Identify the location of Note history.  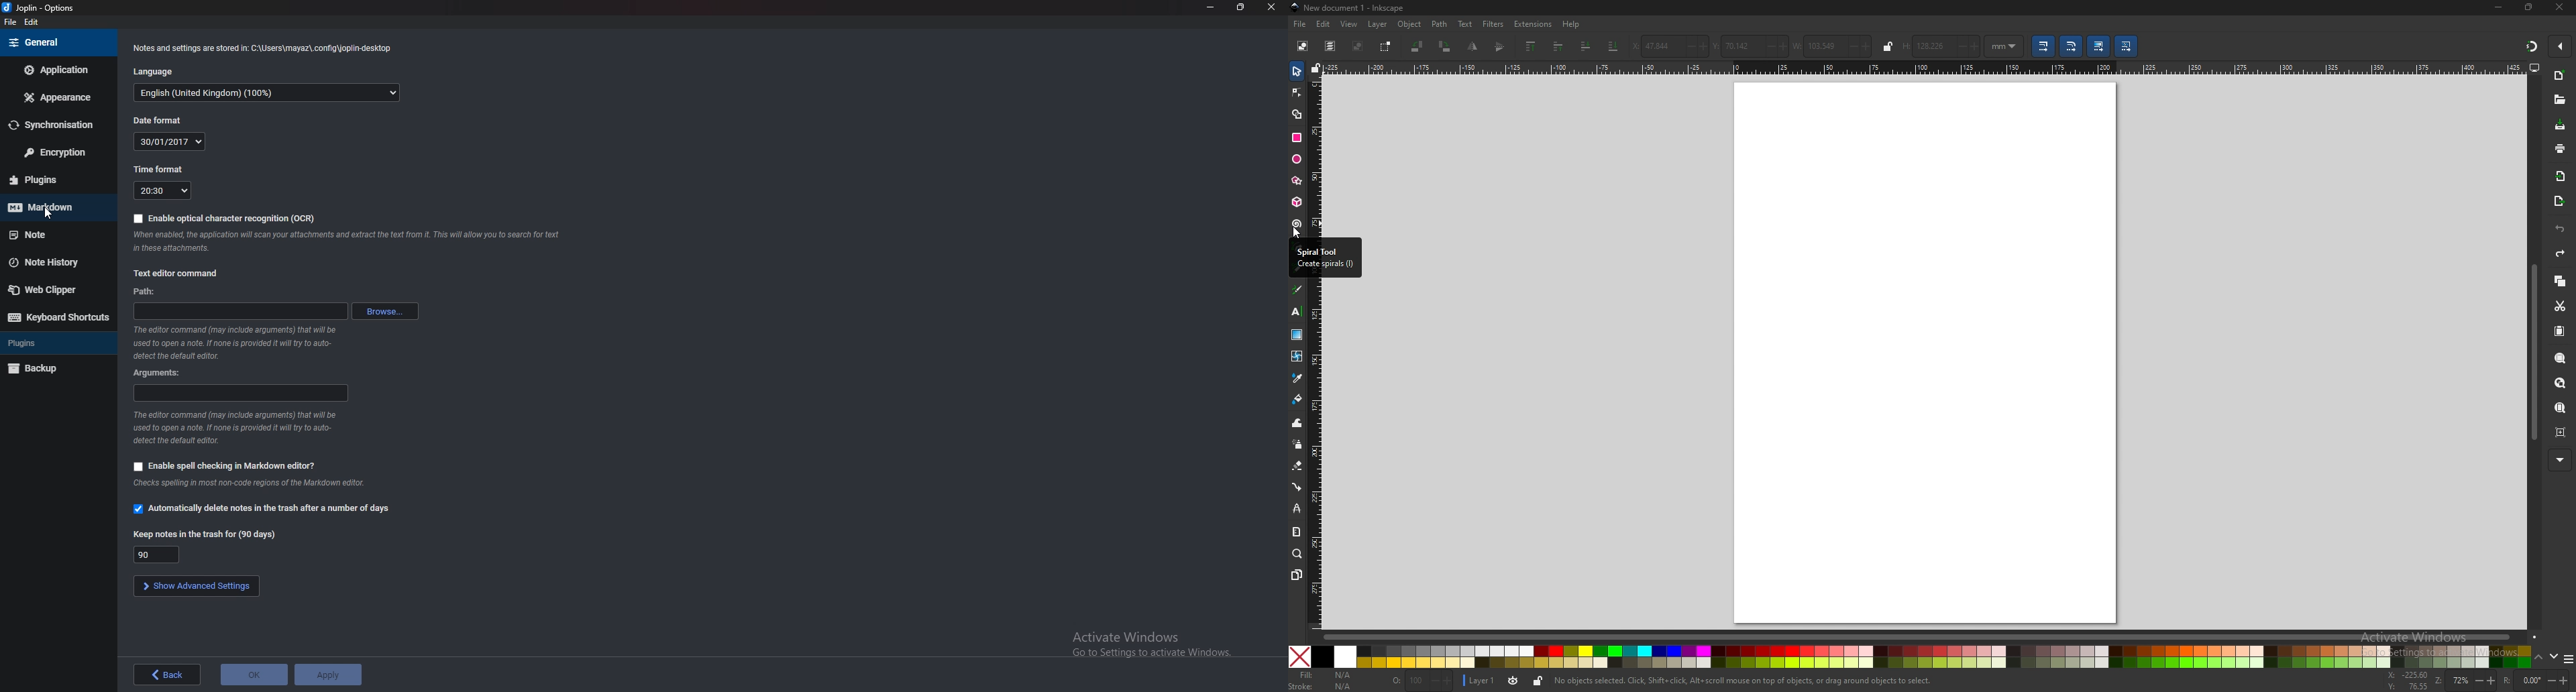
(54, 262).